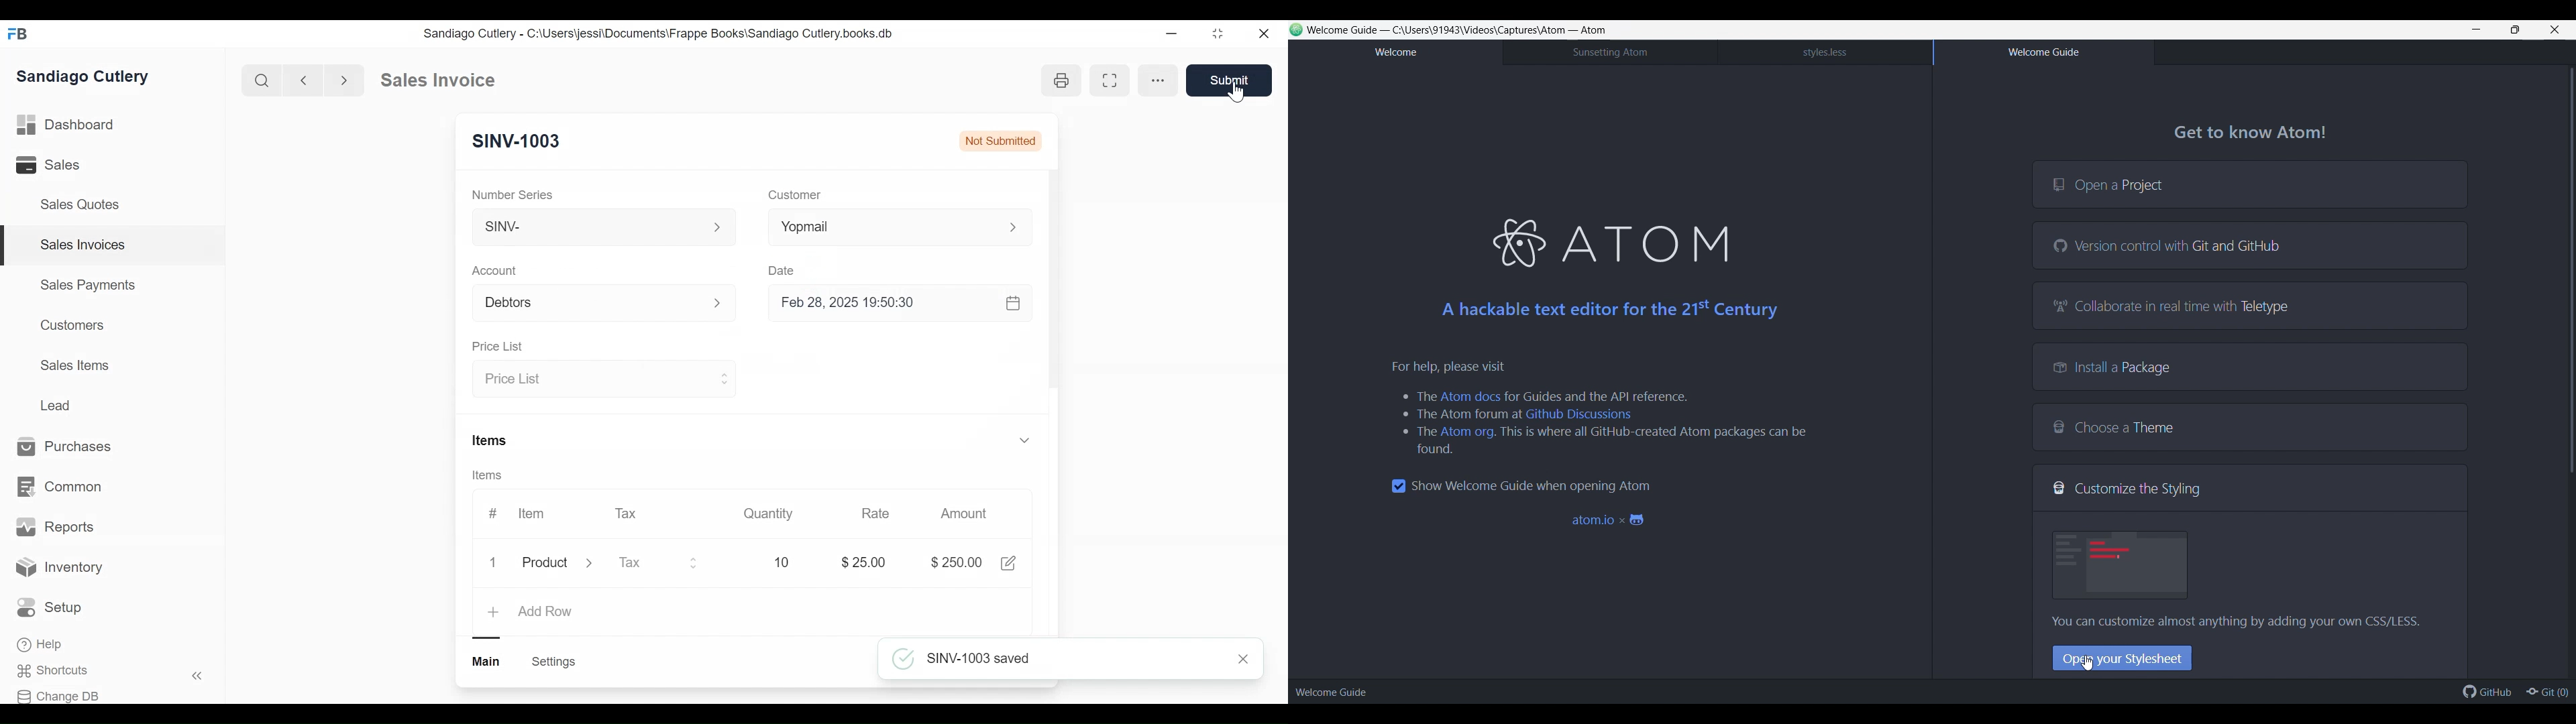 Image resolution: width=2576 pixels, height=728 pixels. Describe the element at coordinates (903, 304) in the screenshot. I see `Feb 28, 2025 19:50:30 &` at that location.